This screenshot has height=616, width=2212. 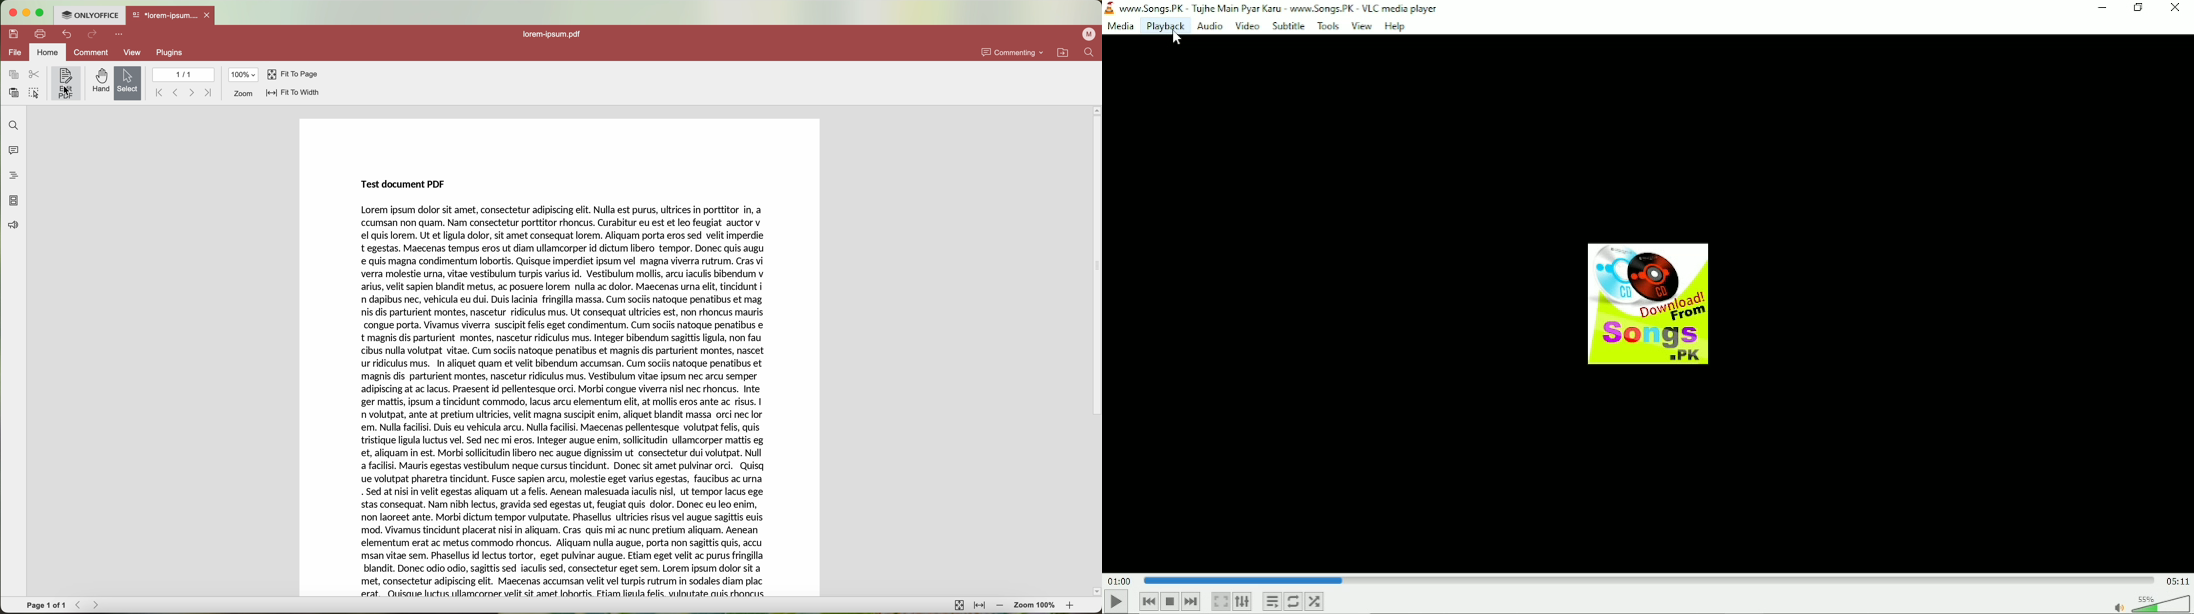 What do you see at coordinates (90, 15) in the screenshot?
I see `ONLYOFFICE` at bounding box center [90, 15].